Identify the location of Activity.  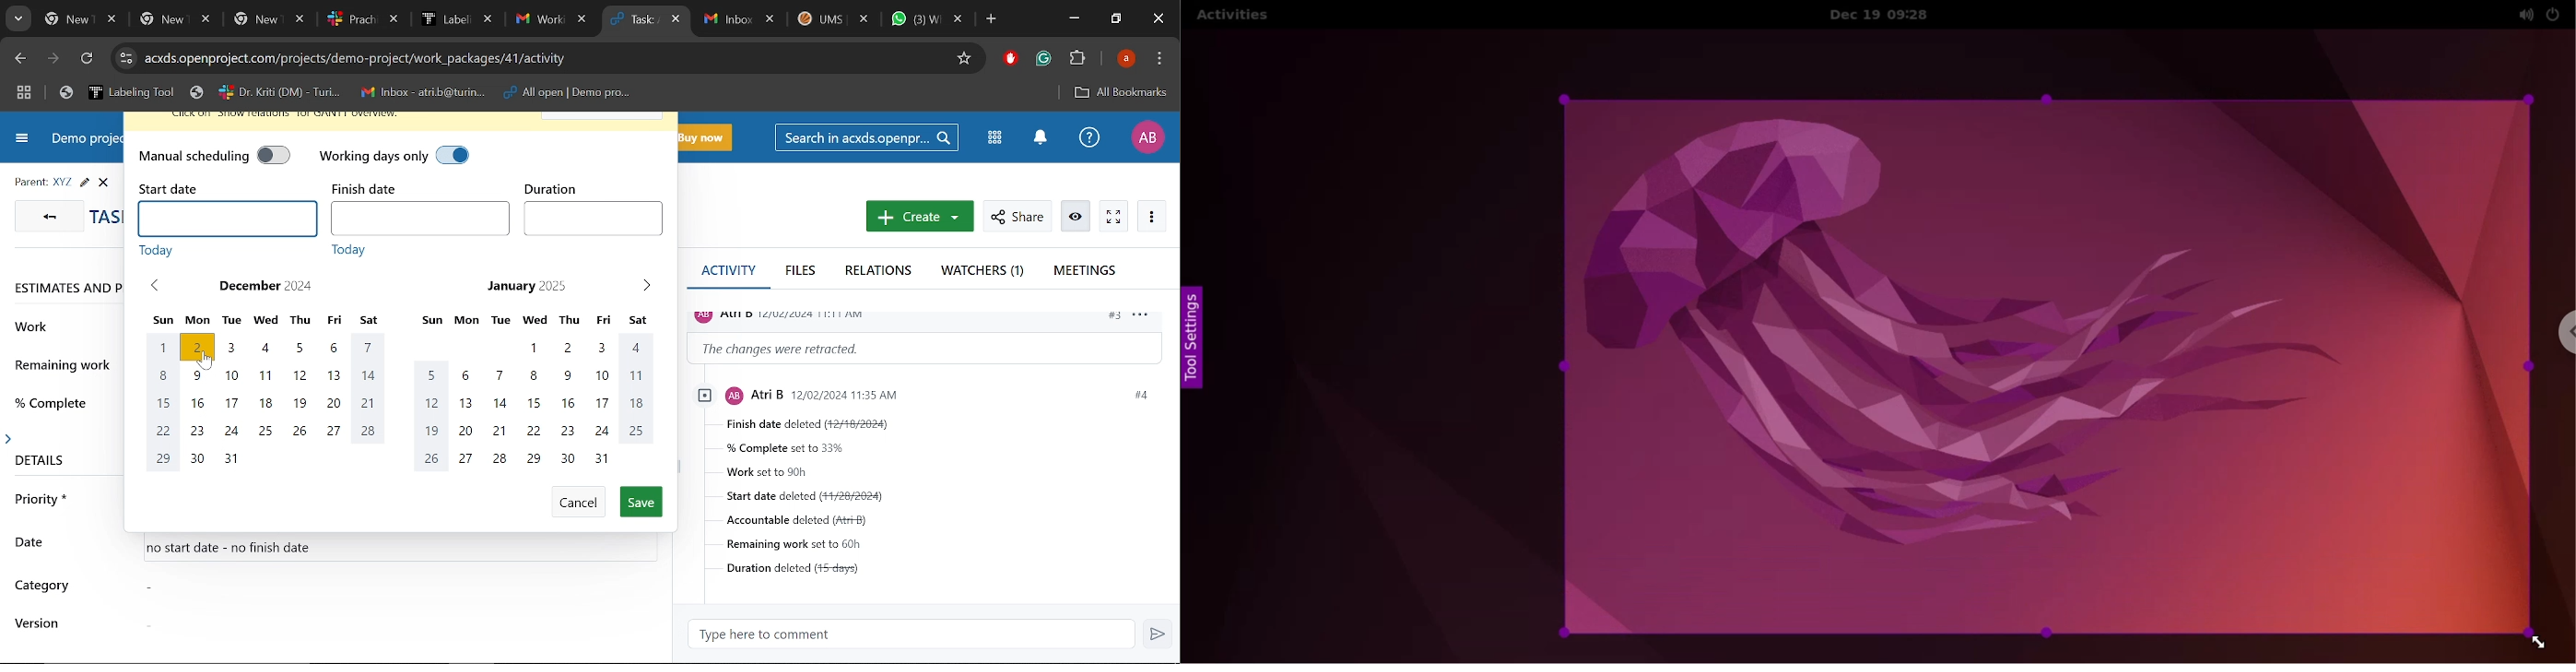
(727, 275).